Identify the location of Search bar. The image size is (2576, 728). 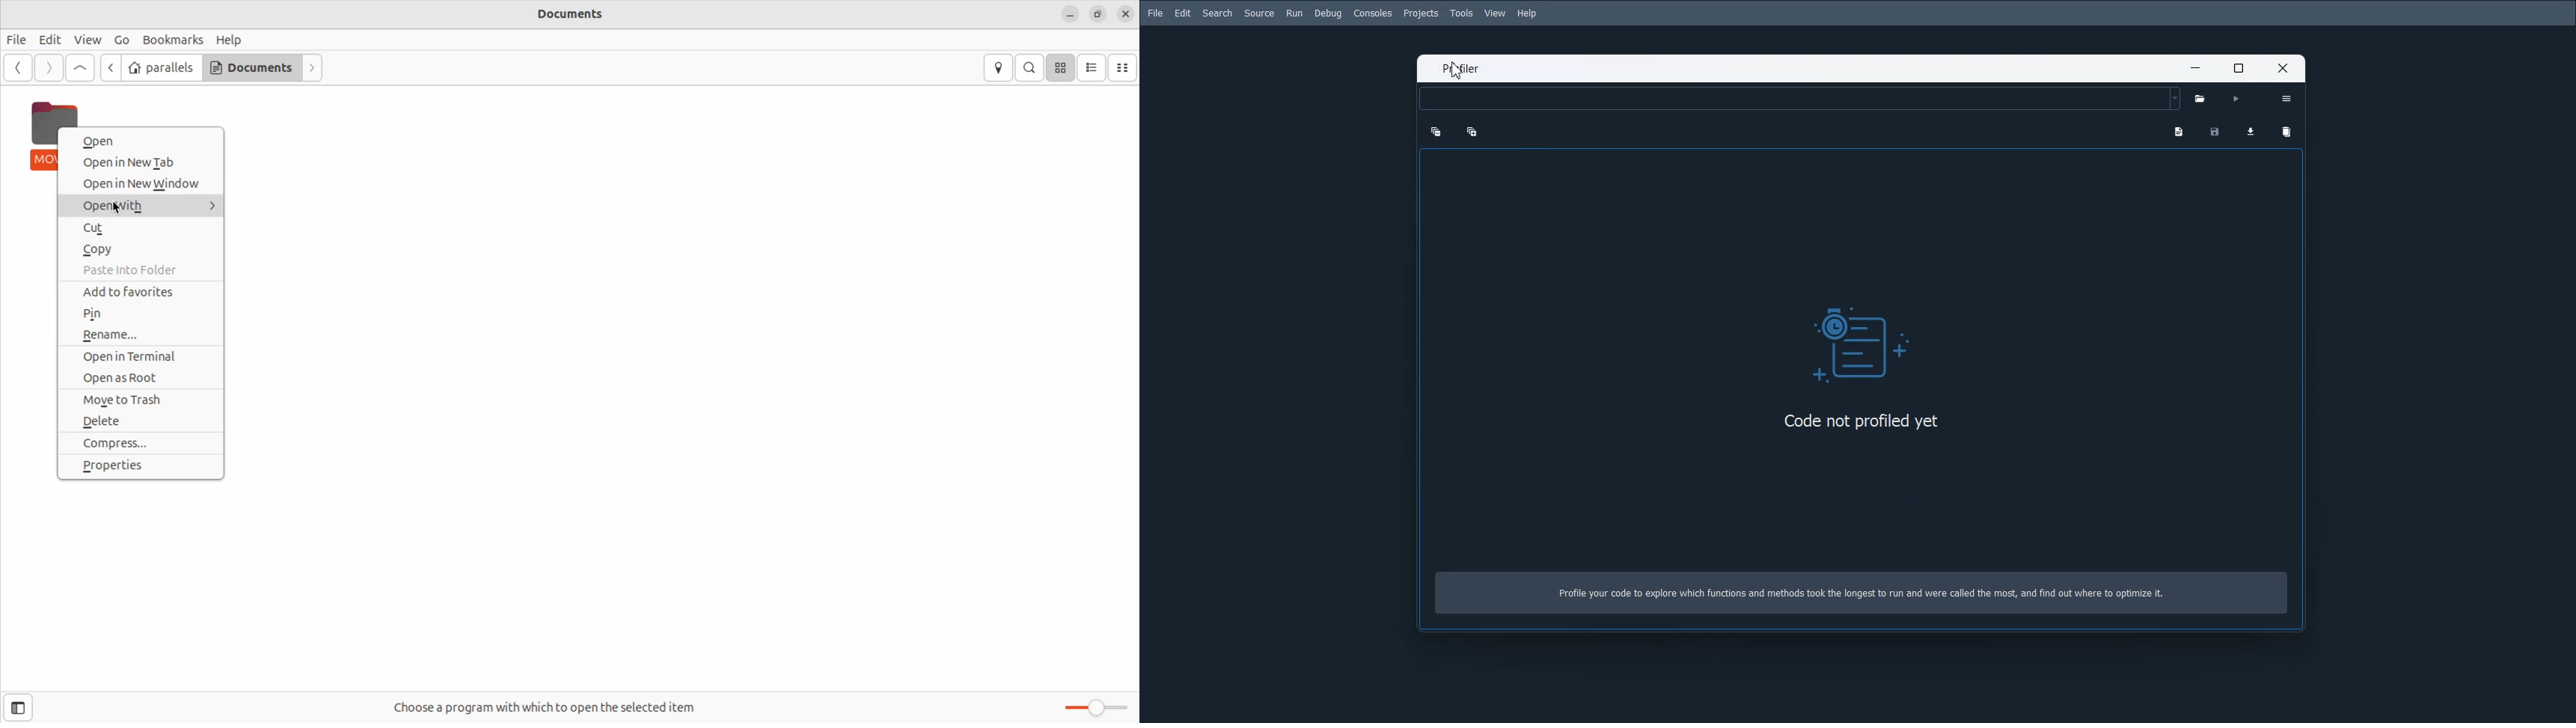
(1799, 99).